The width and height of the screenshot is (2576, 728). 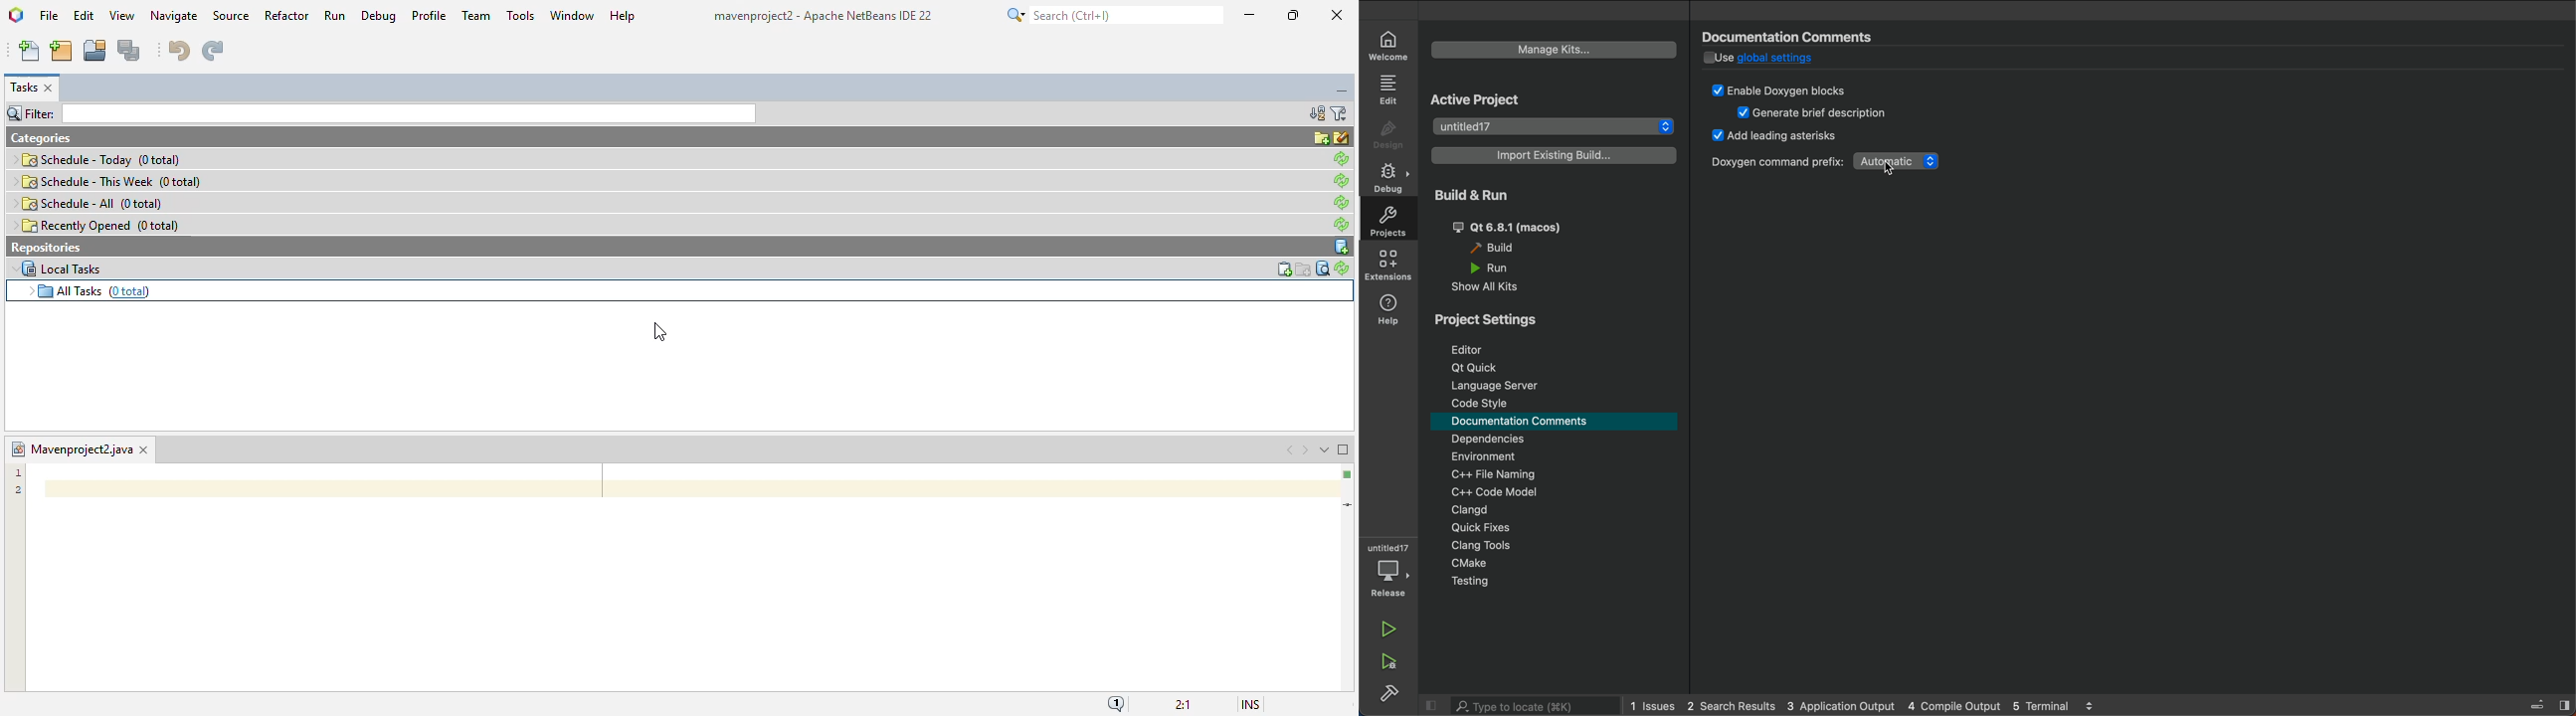 What do you see at coordinates (1791, 60) in the screenshot?
I see `global settings` at bounding box center [1791, 60].